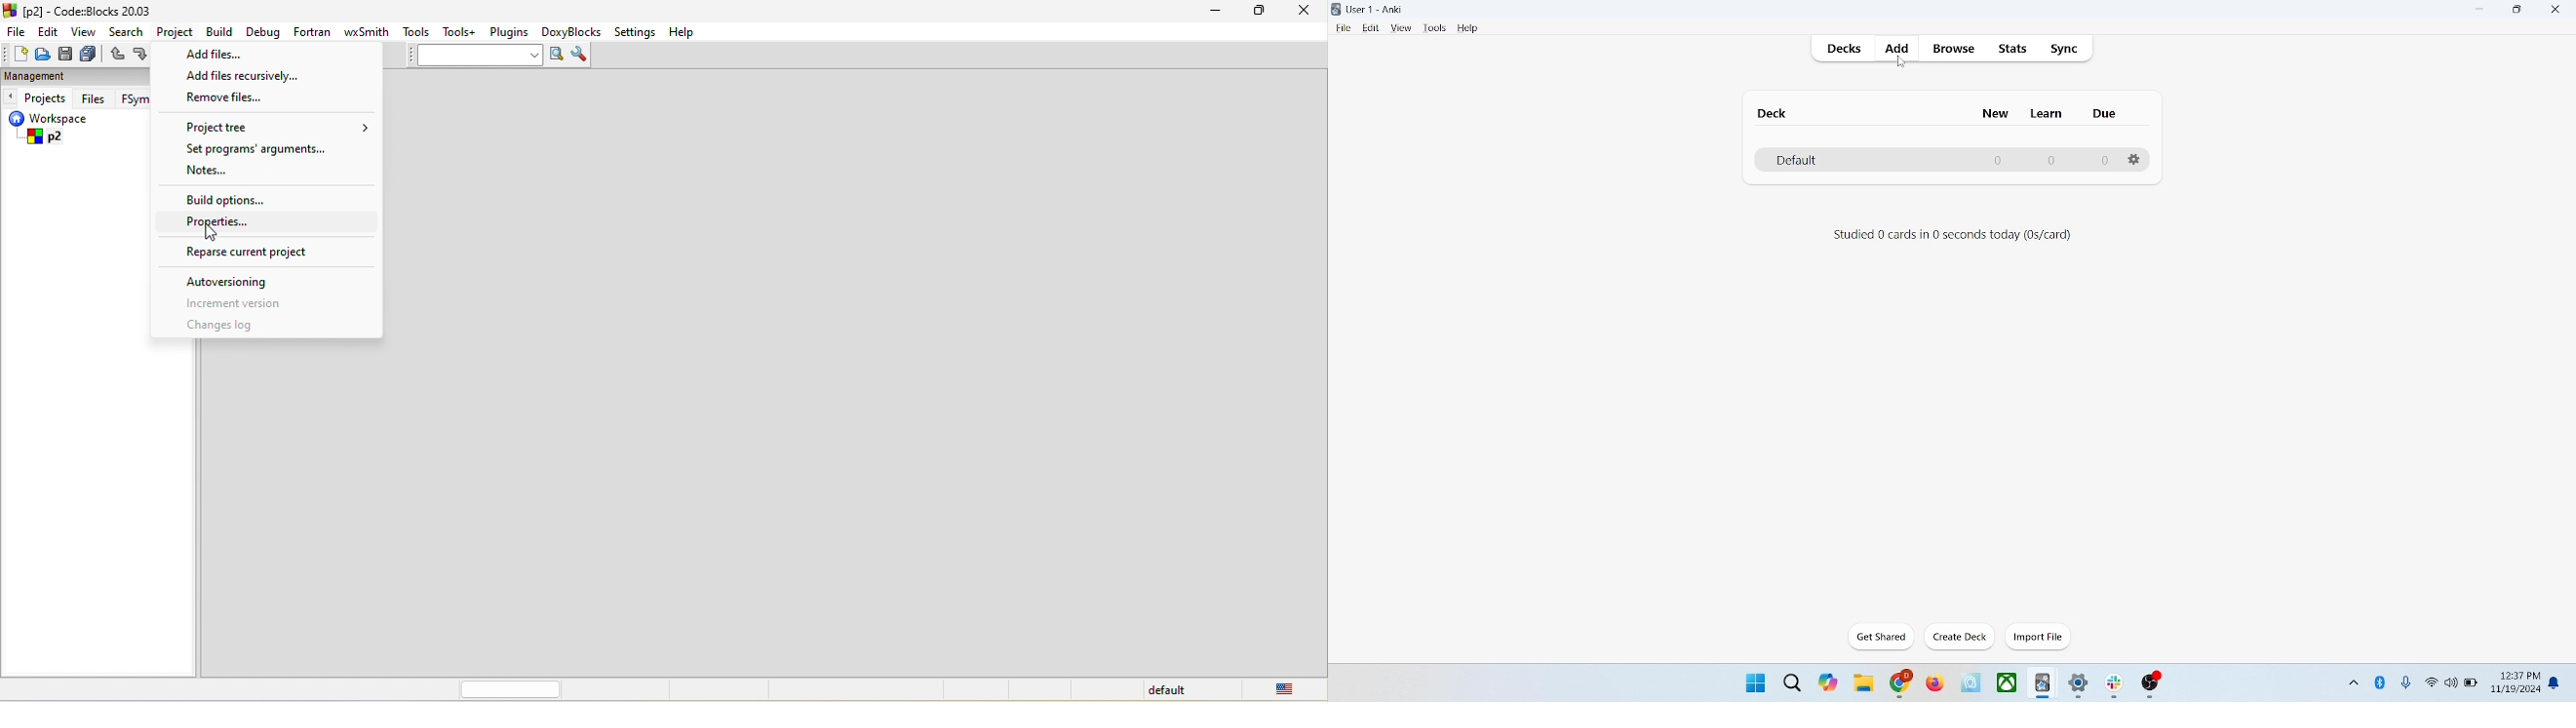 This screenshot has width=2576, height=728. I want to click on options, so click(2135, 160).